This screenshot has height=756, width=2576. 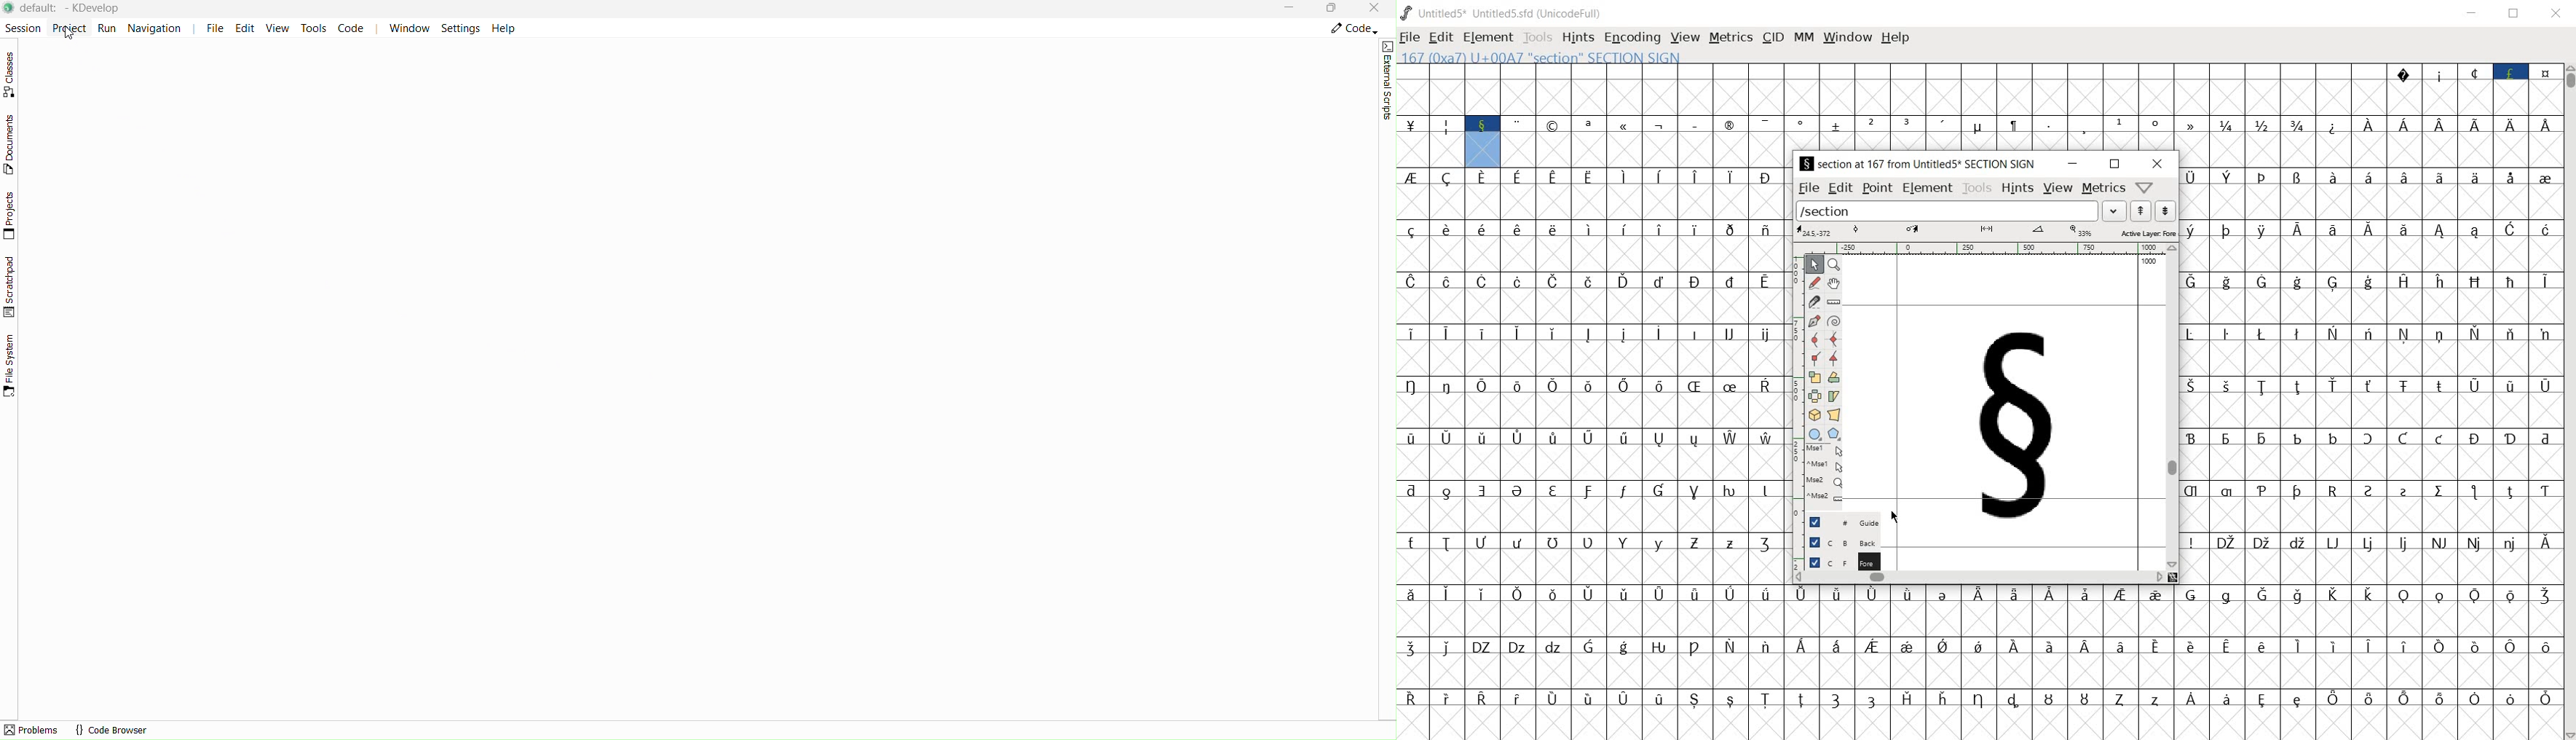 What do you see at coordinates (1631, 38) in the screenshot?
I see `ENCODING` at bounding box center [1631, 38].